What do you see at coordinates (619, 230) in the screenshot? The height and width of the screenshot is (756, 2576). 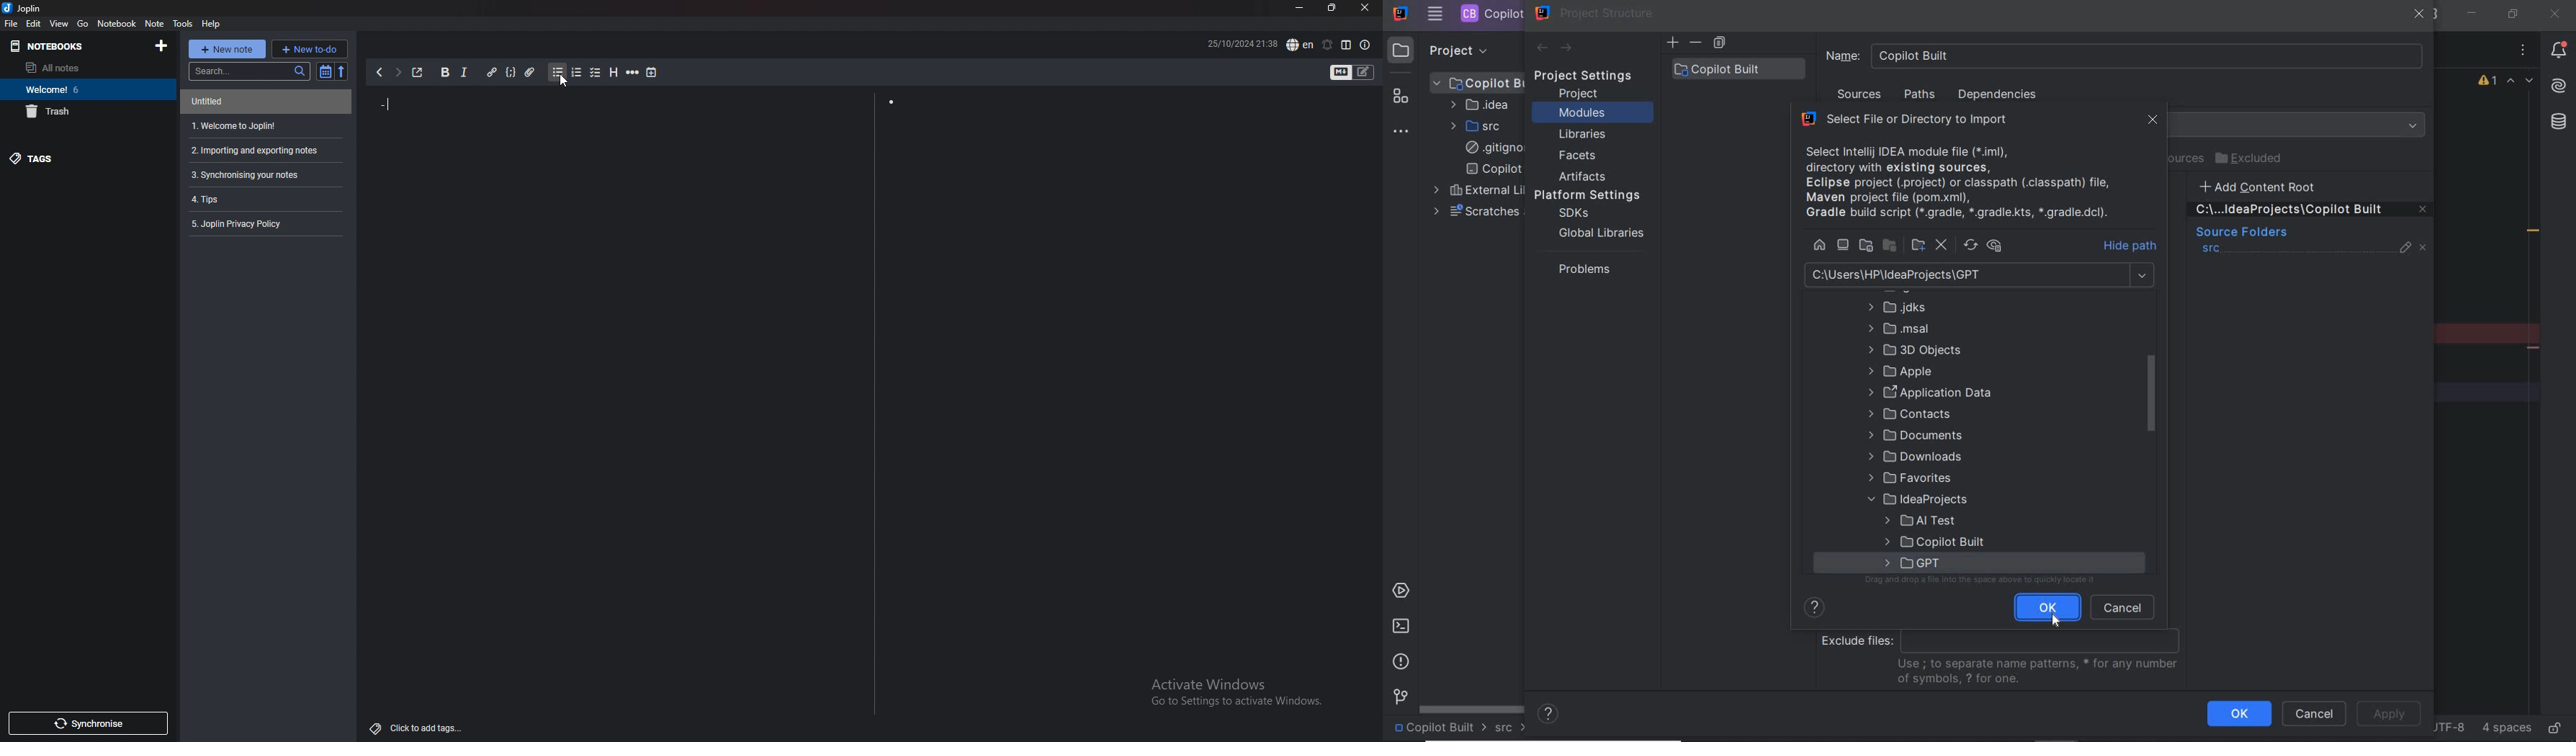 I see `Editor space` at bounding box center [619, 230].